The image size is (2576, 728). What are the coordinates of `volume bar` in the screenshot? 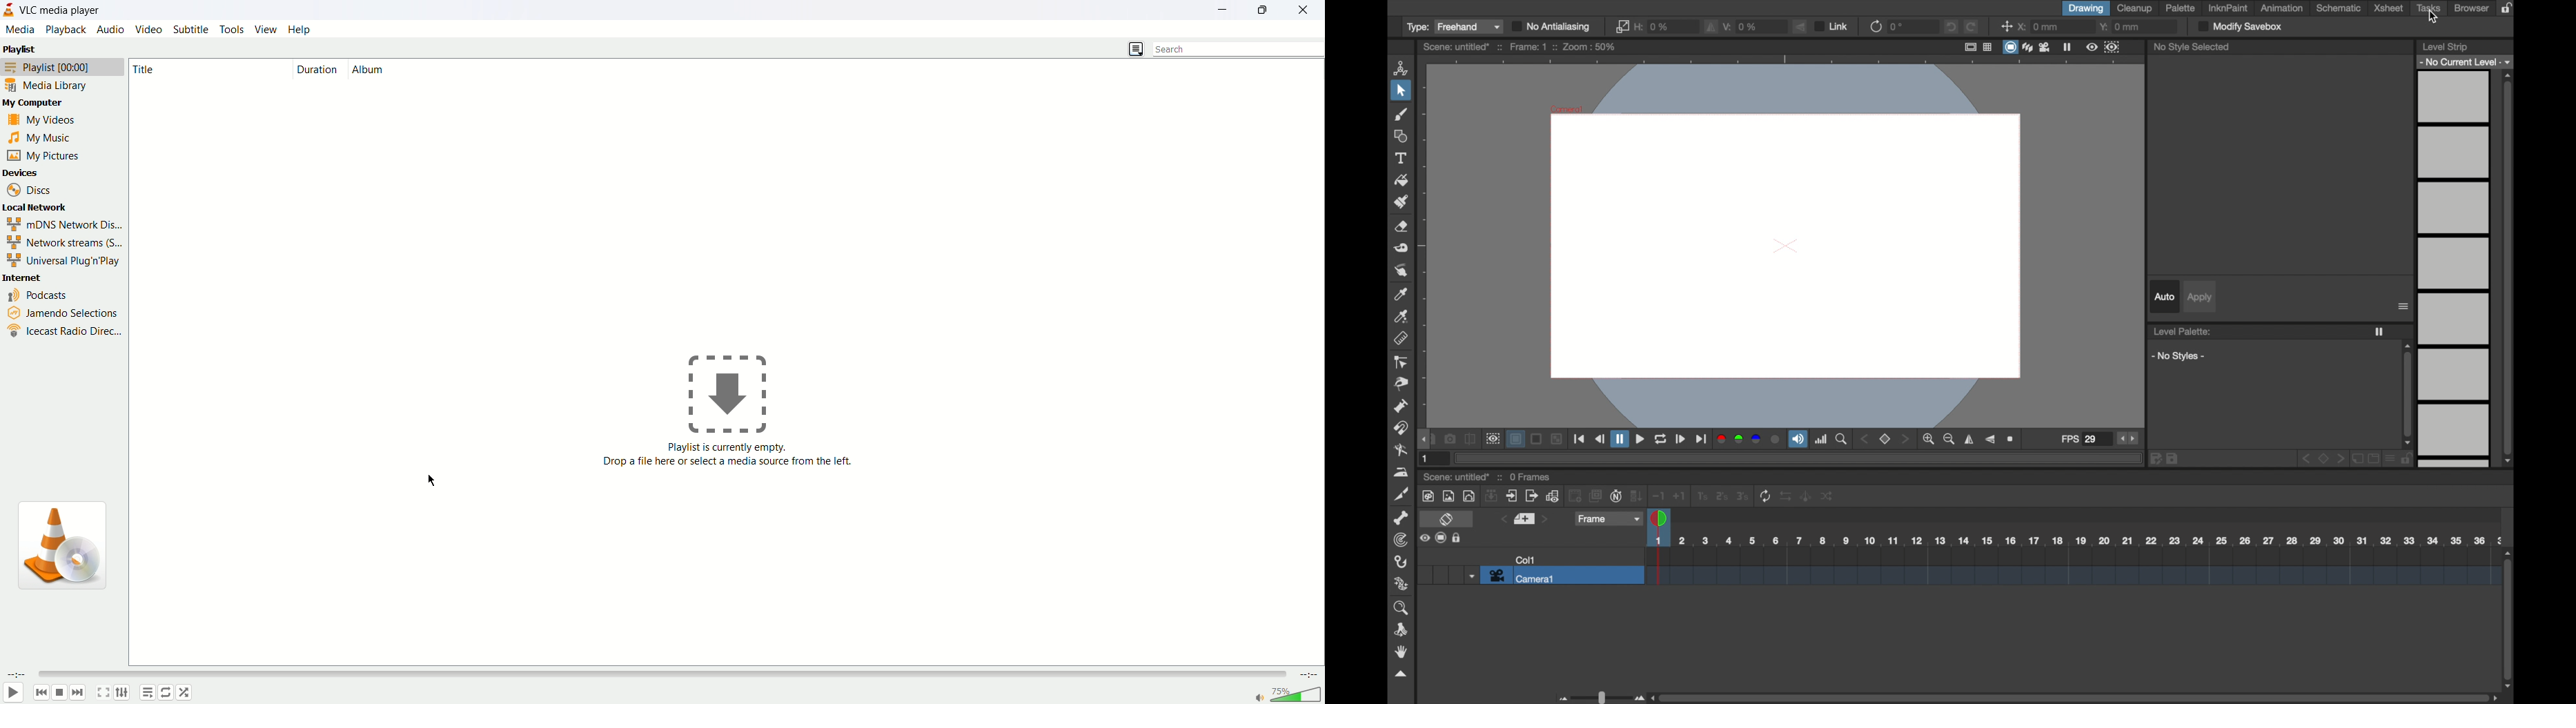 It's located at (1297, 695).